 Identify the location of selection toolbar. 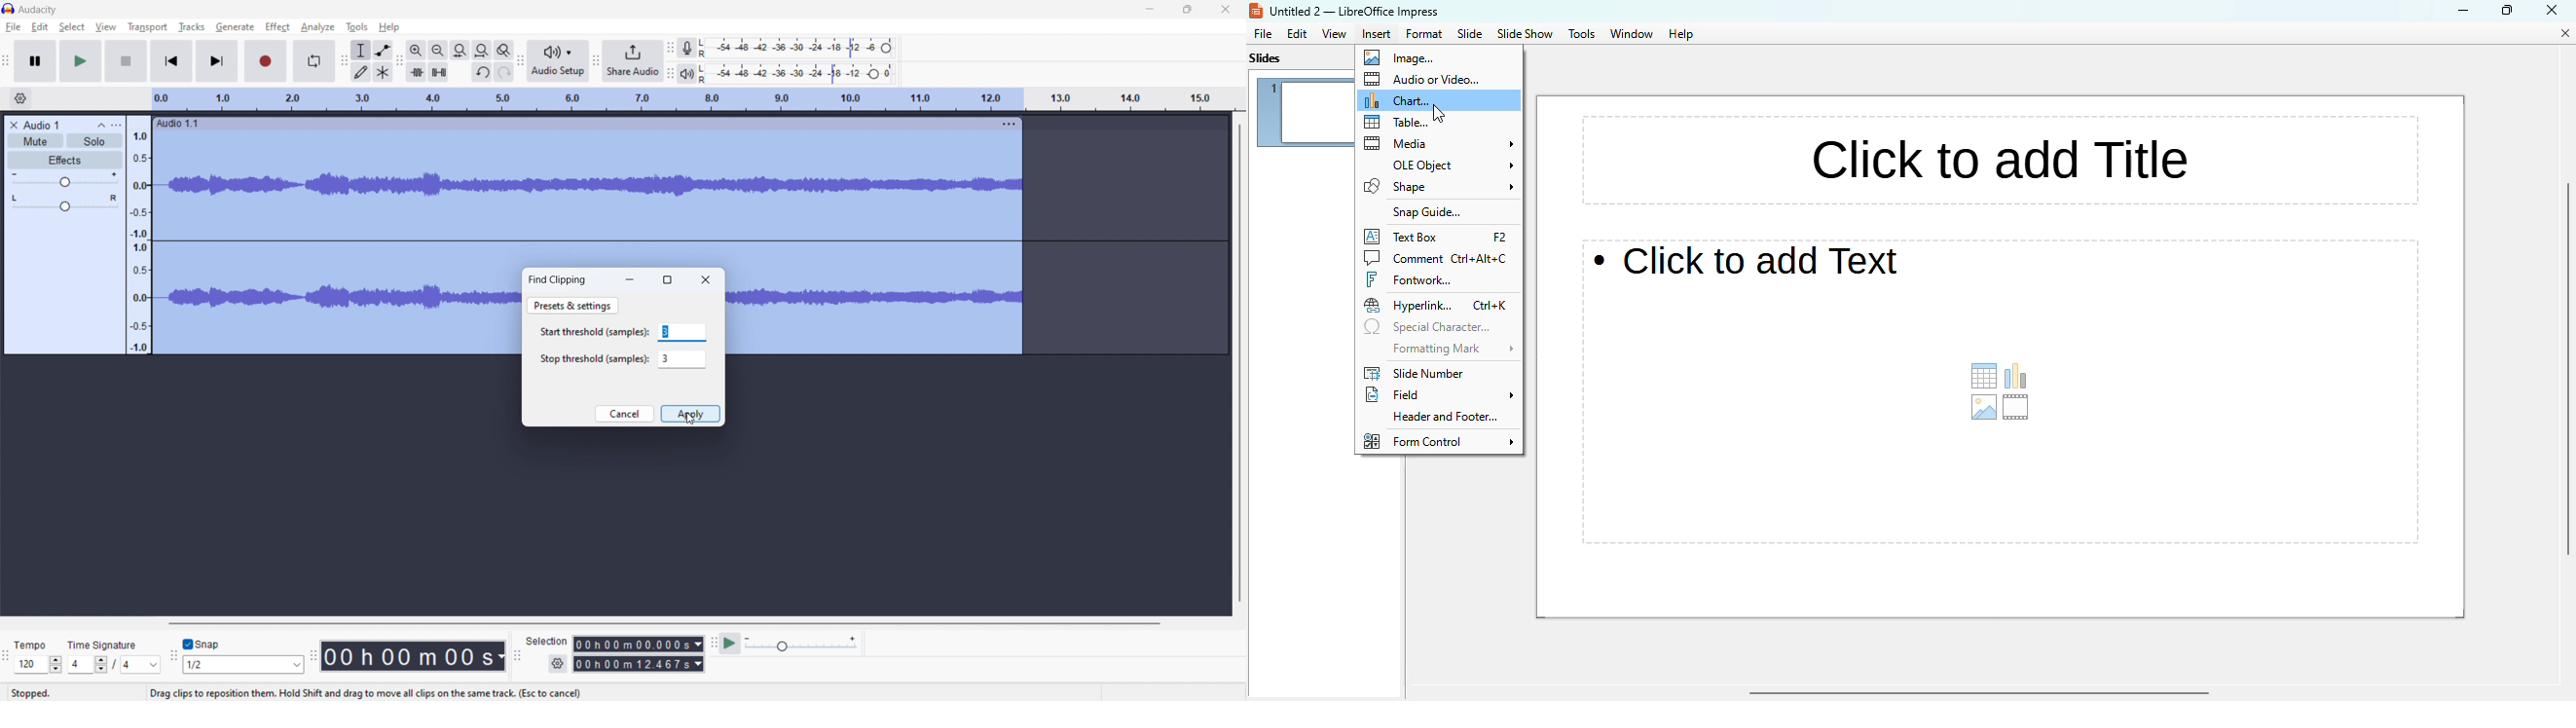
(517, 655).